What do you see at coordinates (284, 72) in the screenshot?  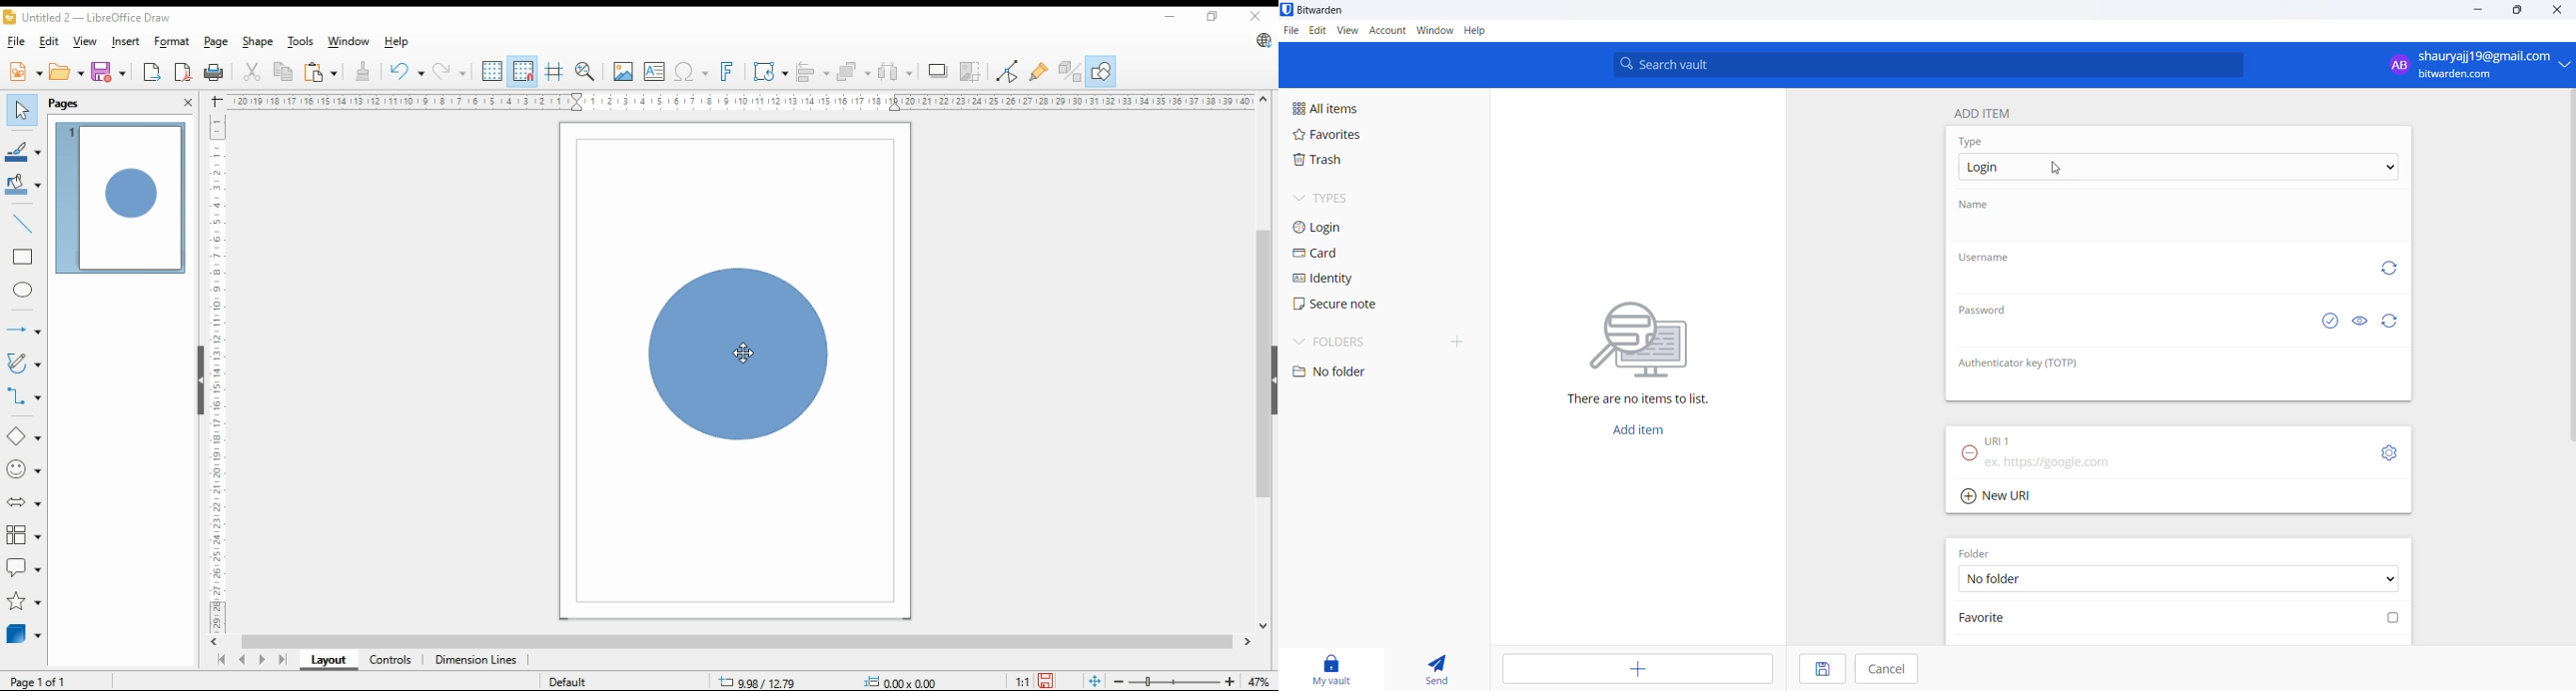 I see `copy` at bounding box center [284, 72].